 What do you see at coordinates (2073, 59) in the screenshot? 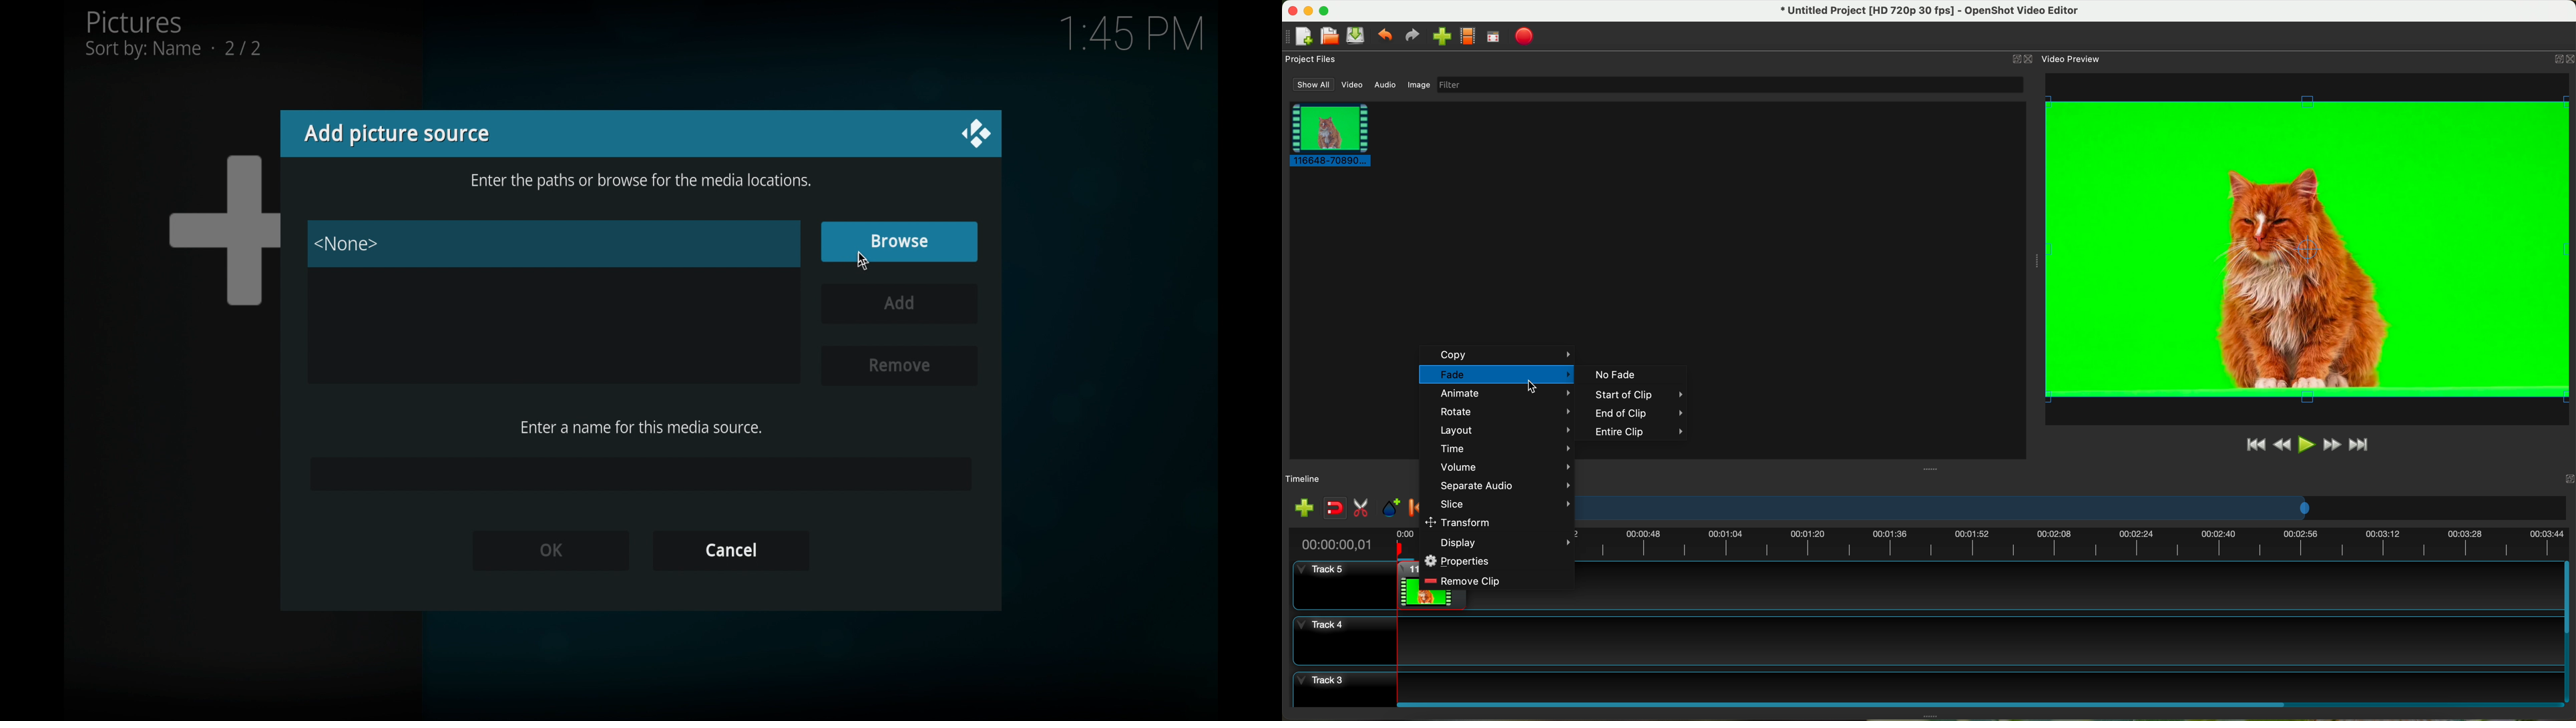
I see `video preview` at bounding box center [2073, 59].